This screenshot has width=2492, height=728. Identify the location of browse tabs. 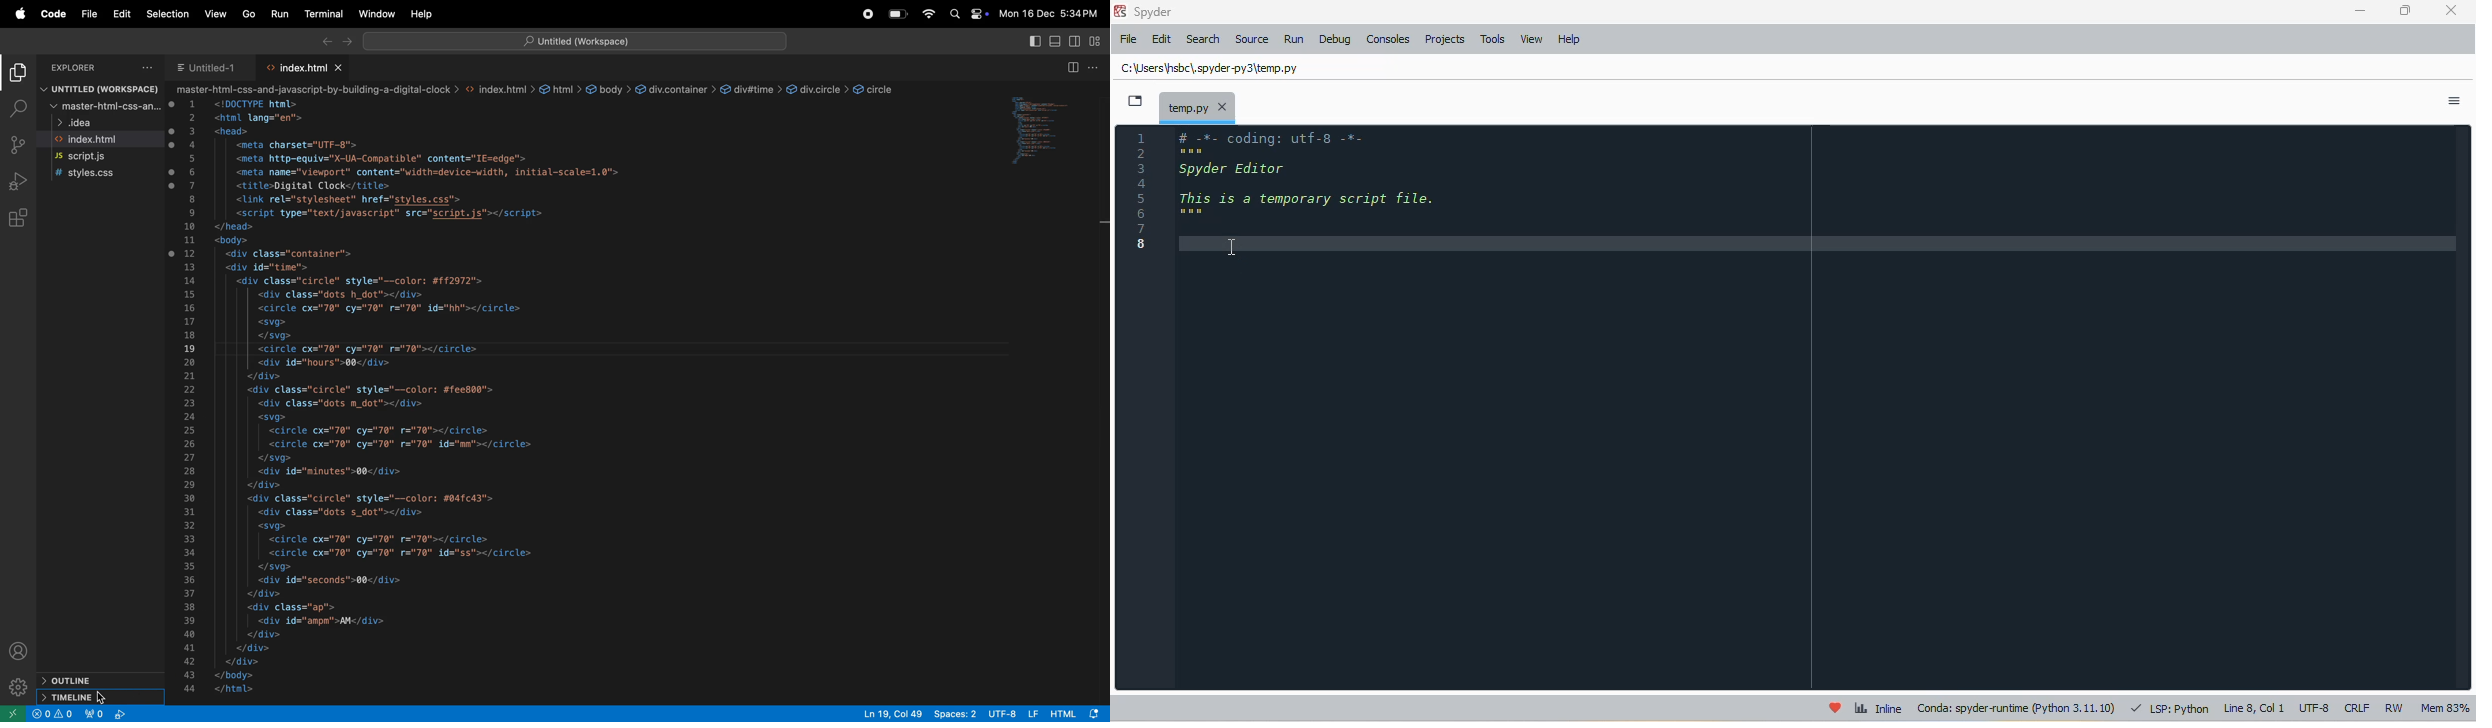
(1136, 101).